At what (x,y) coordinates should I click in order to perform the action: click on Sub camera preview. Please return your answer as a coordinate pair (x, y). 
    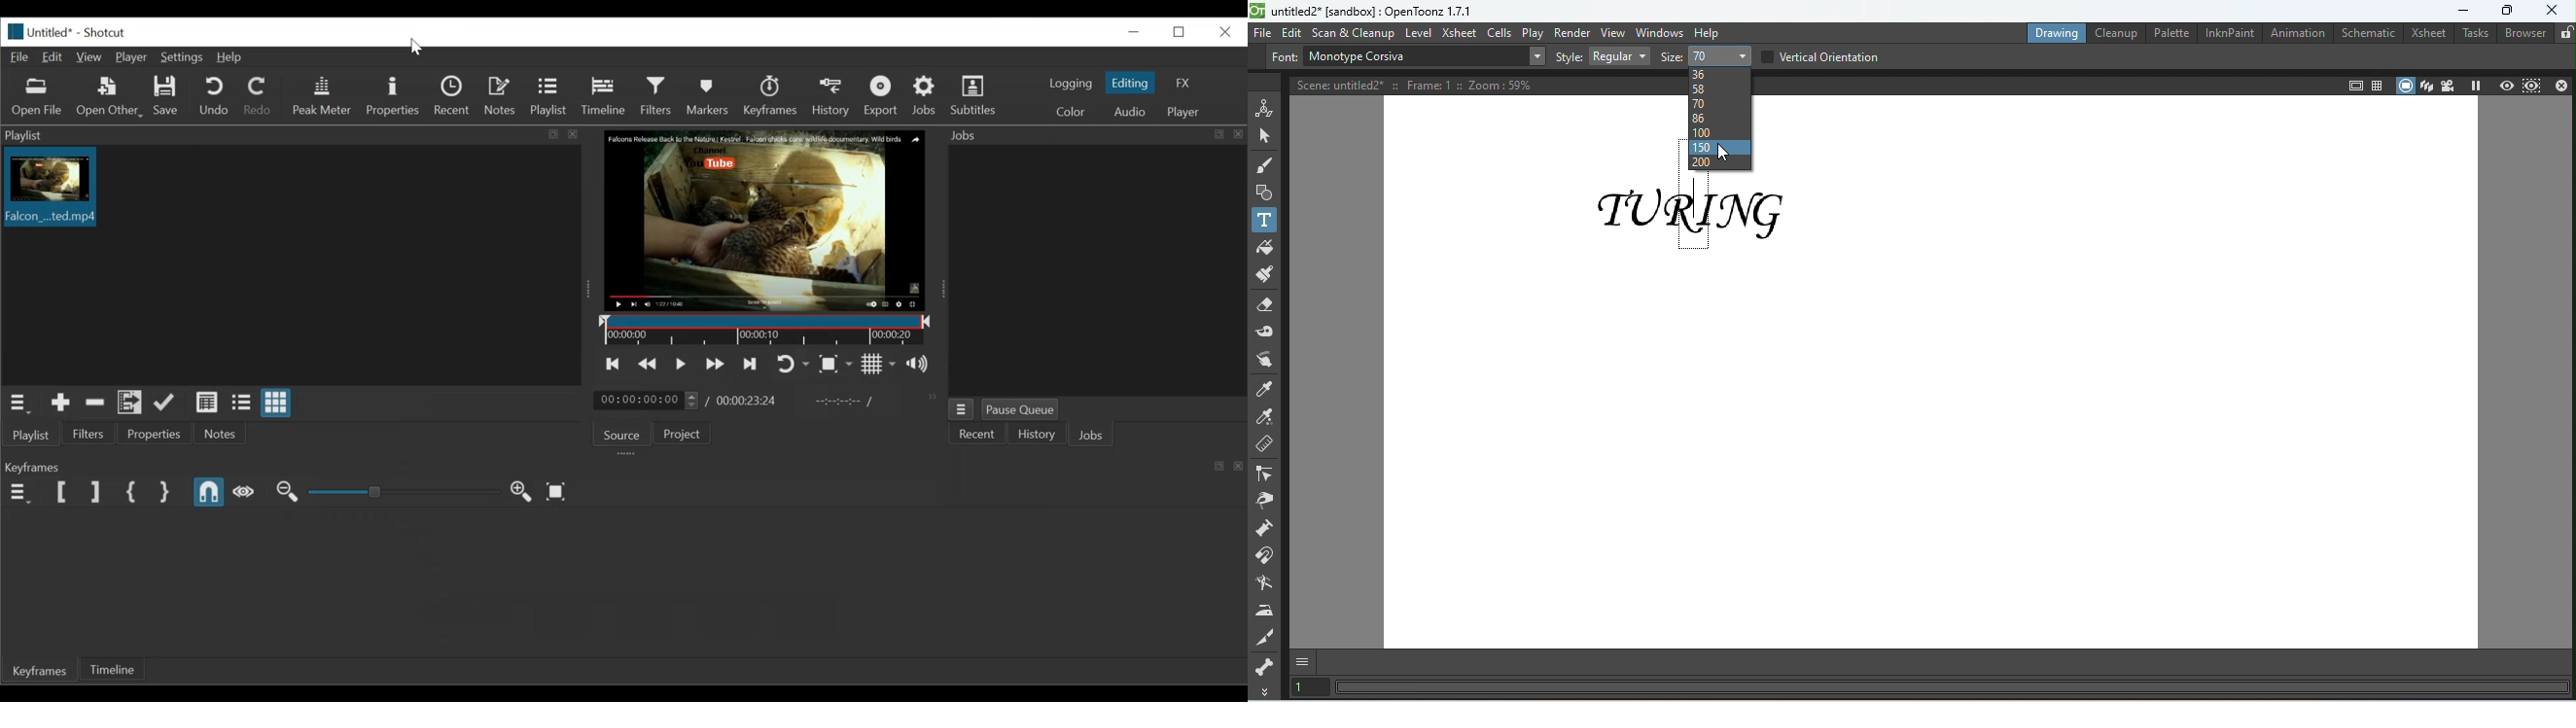
    Looking at the image, I should click on (2532, 87).